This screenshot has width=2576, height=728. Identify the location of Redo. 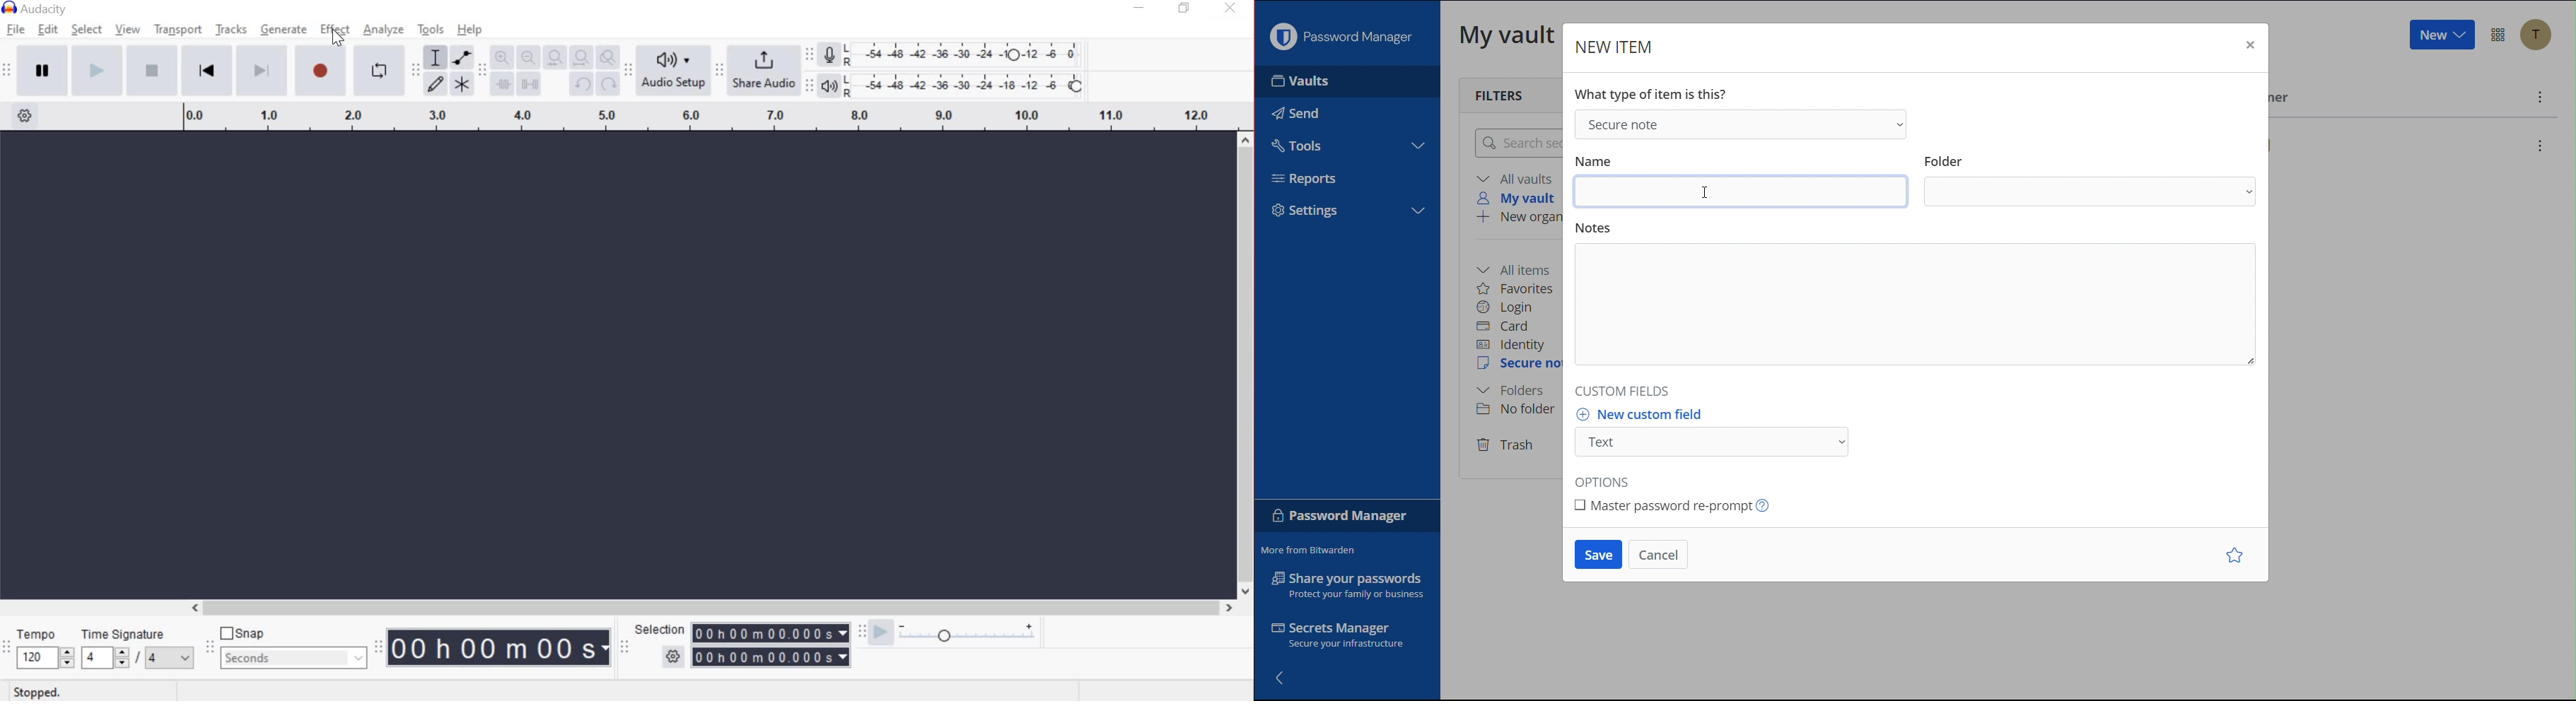
(609, 85).